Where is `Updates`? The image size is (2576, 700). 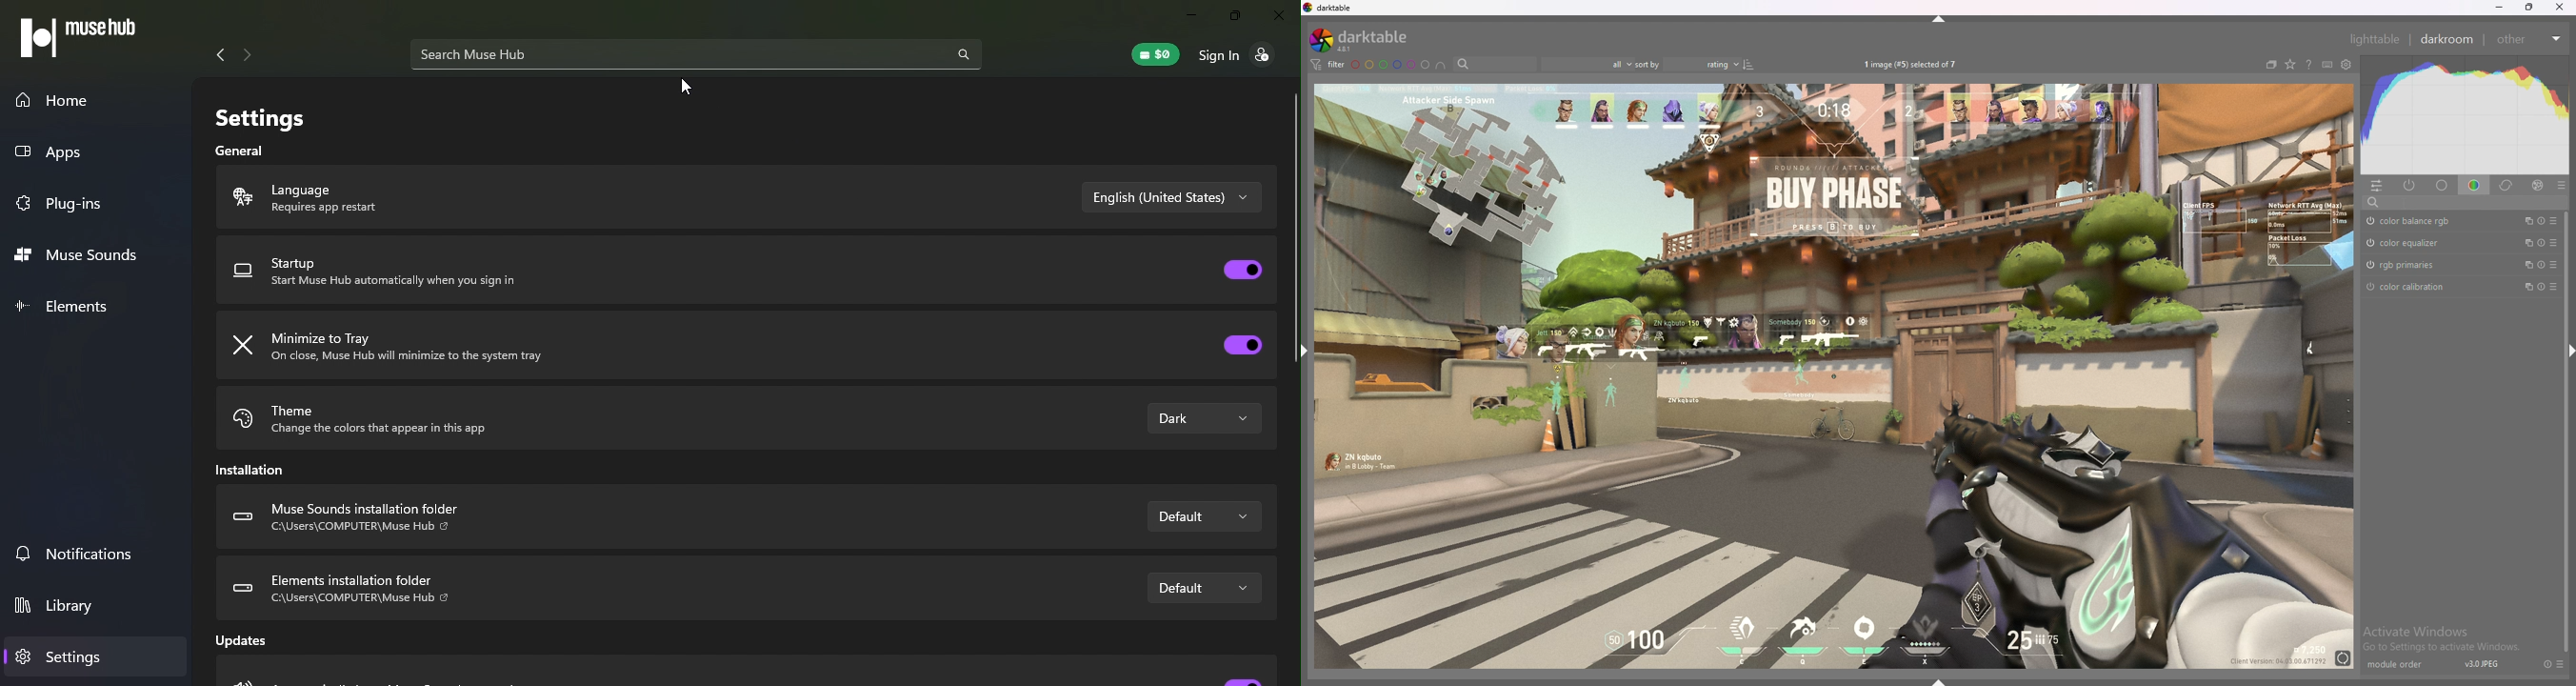
Updates is located at coordinates (250, 645).